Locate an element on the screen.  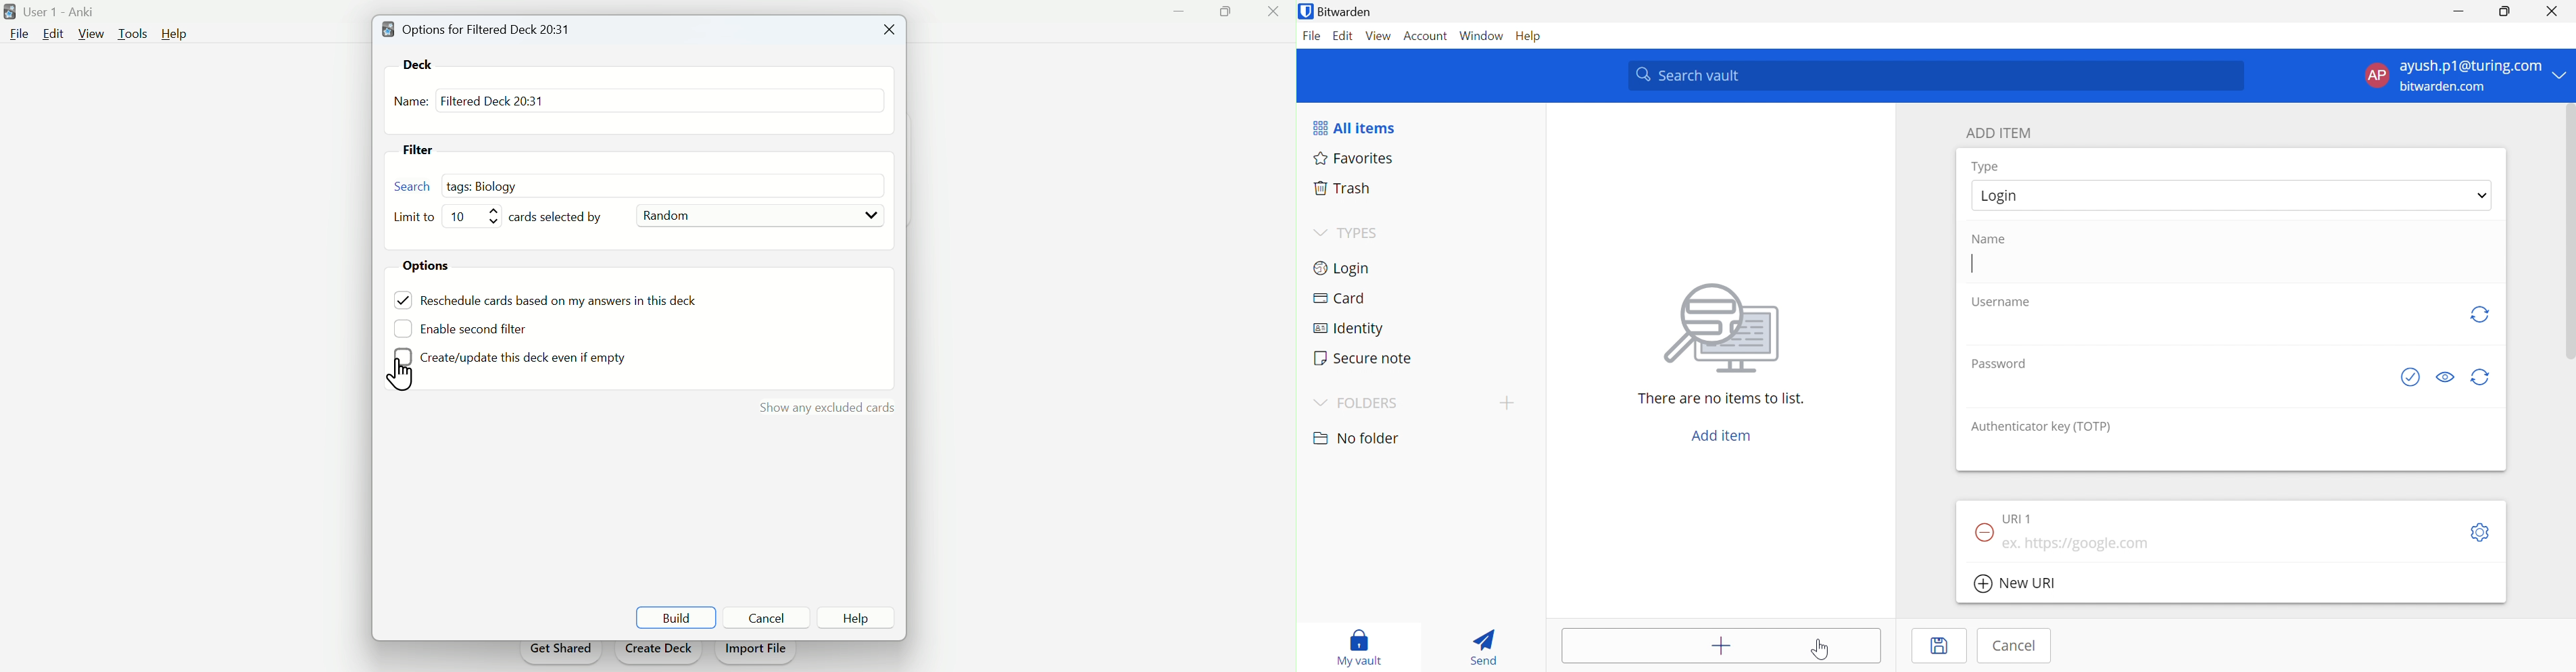
Drop Down is located at coordinates (1319, 233).